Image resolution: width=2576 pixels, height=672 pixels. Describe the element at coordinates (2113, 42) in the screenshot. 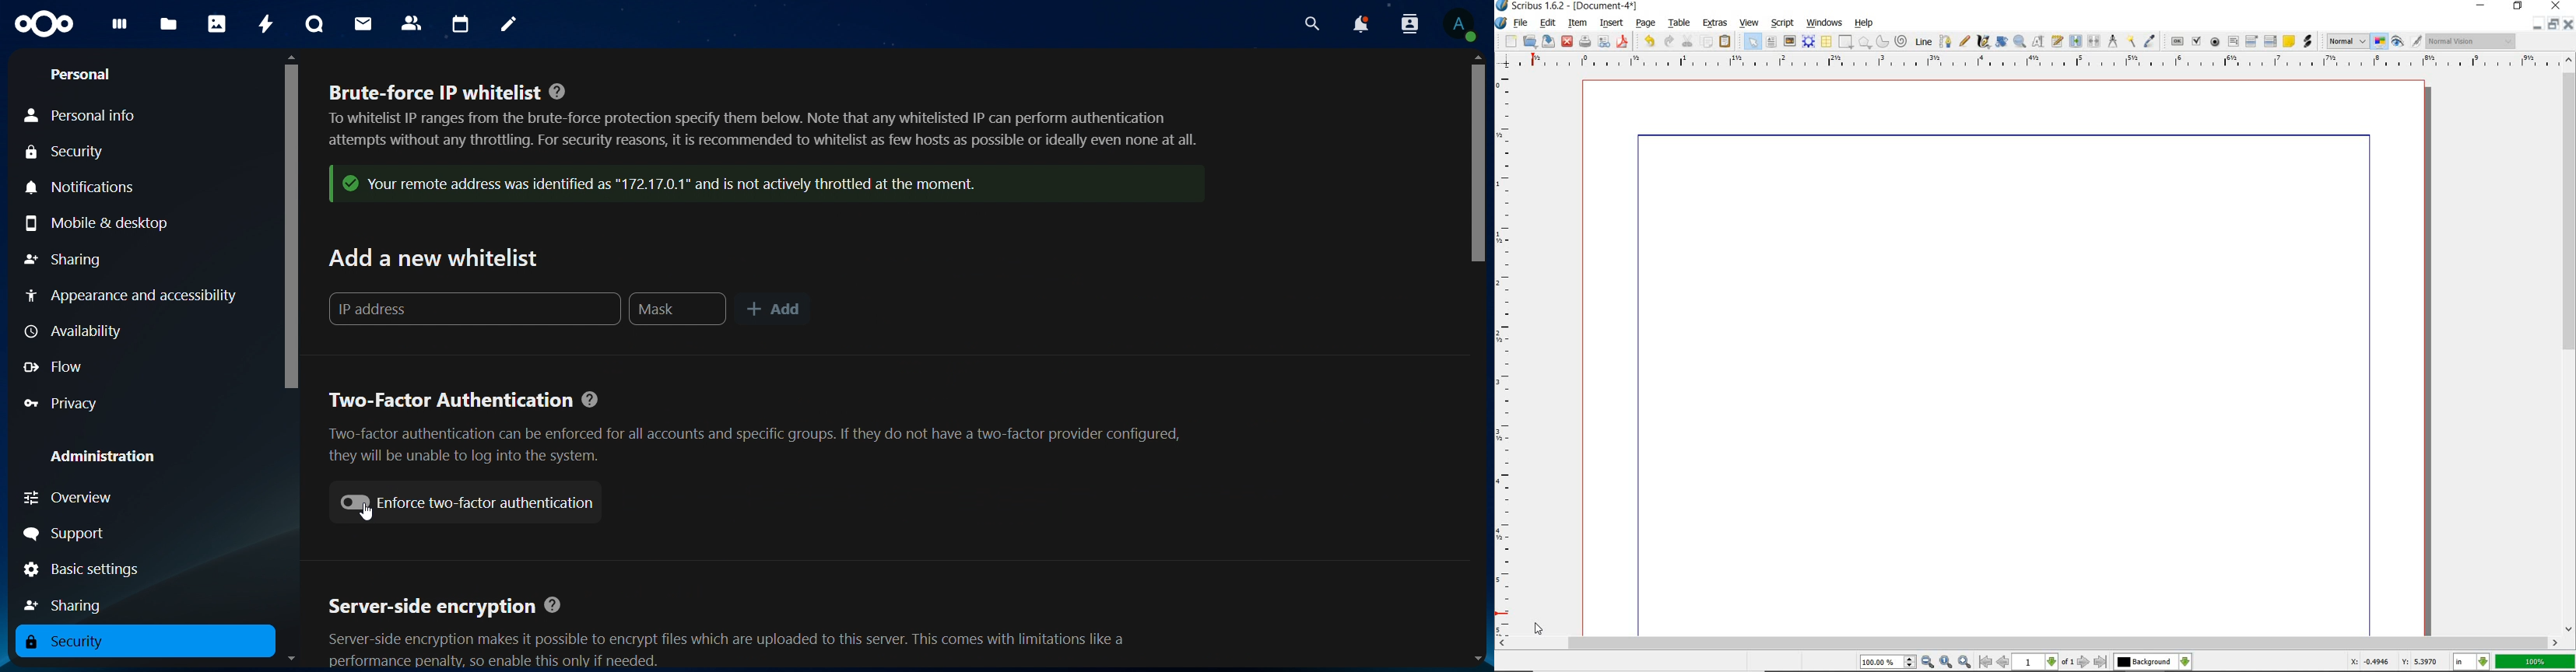

I see `measurements` at that location.